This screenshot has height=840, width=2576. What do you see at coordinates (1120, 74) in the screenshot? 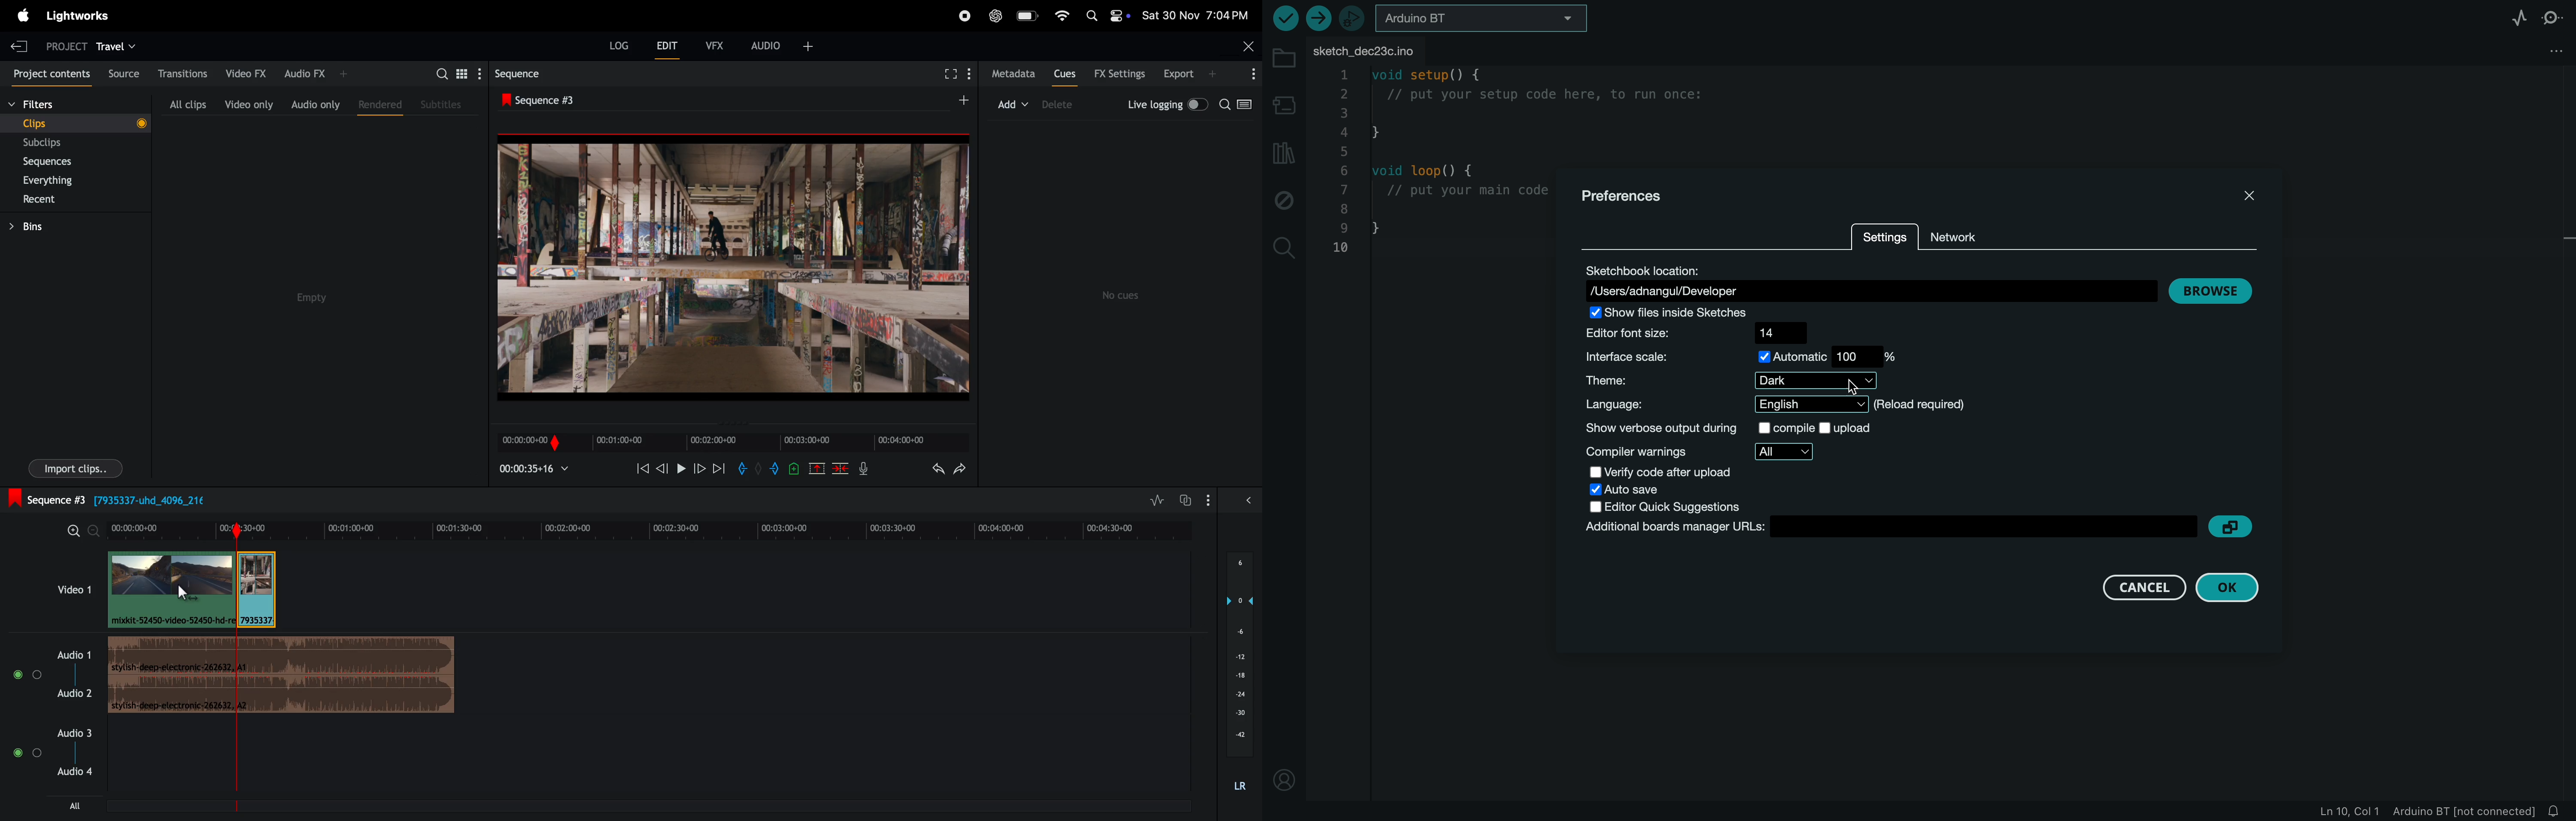
I see `fx settings` at bounding box center [1120, 74].